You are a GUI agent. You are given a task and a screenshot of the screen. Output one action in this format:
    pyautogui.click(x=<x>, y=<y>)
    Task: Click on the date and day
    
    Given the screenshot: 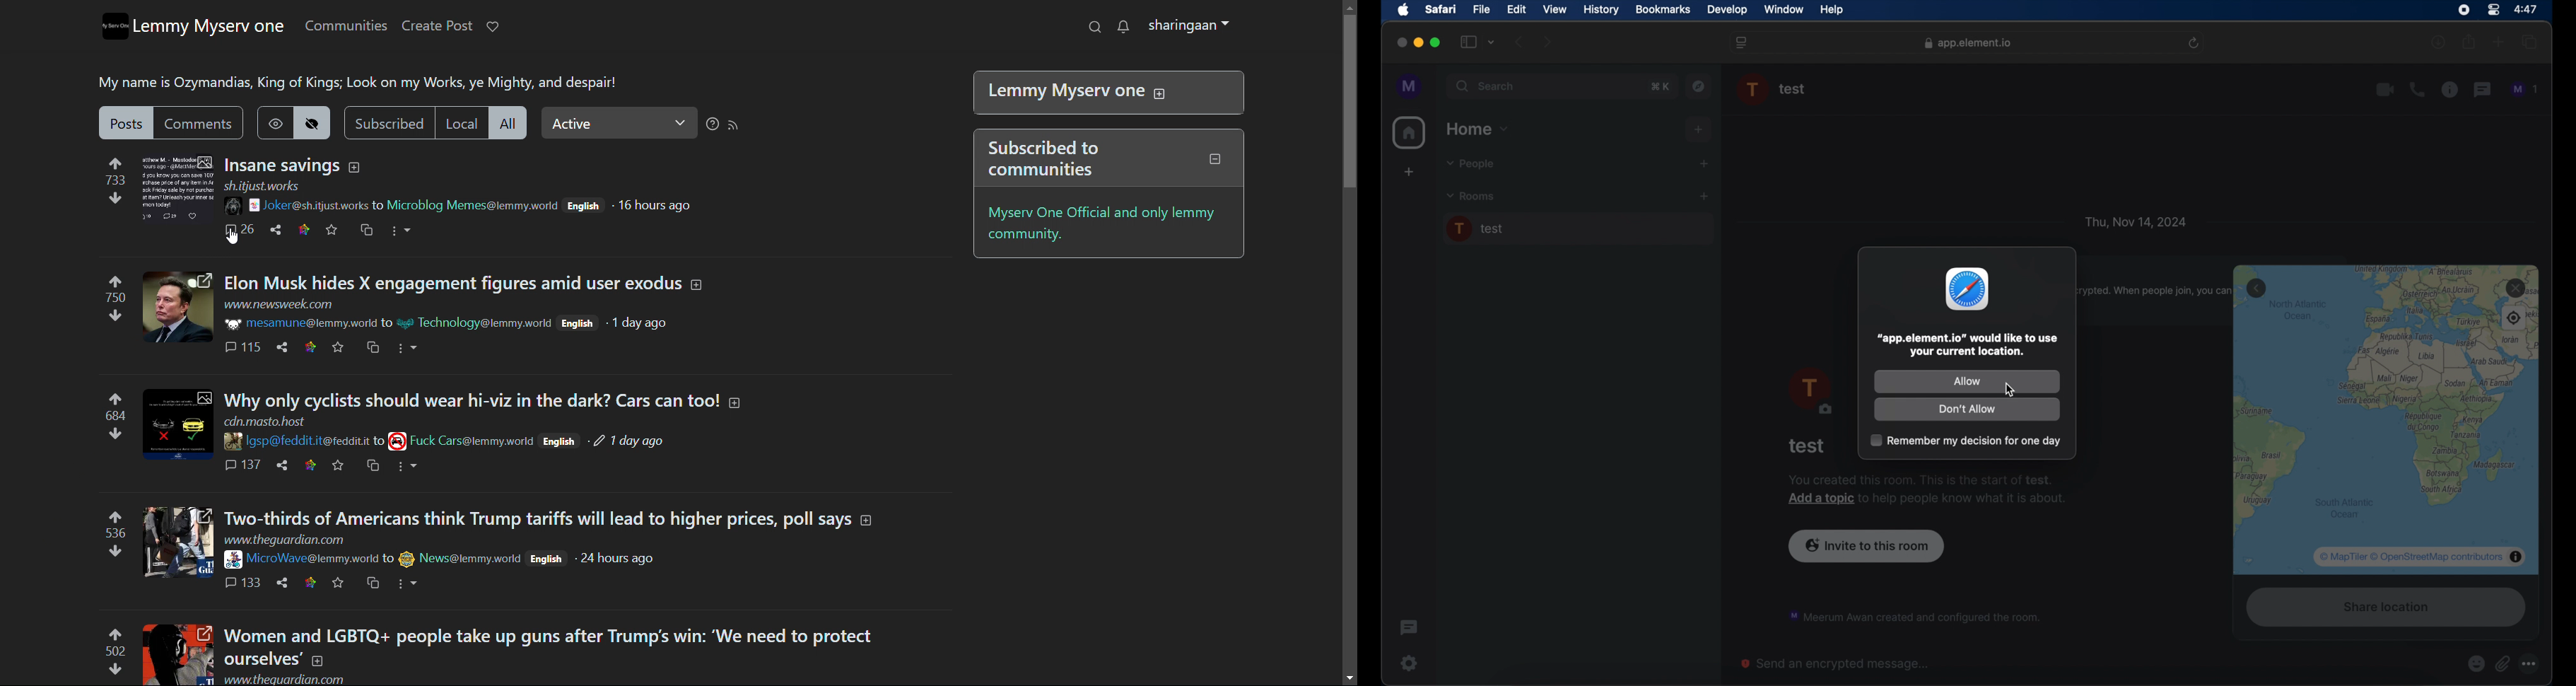 What is the action you would take?
    pyautogui.click(x=2136, y=221)
    